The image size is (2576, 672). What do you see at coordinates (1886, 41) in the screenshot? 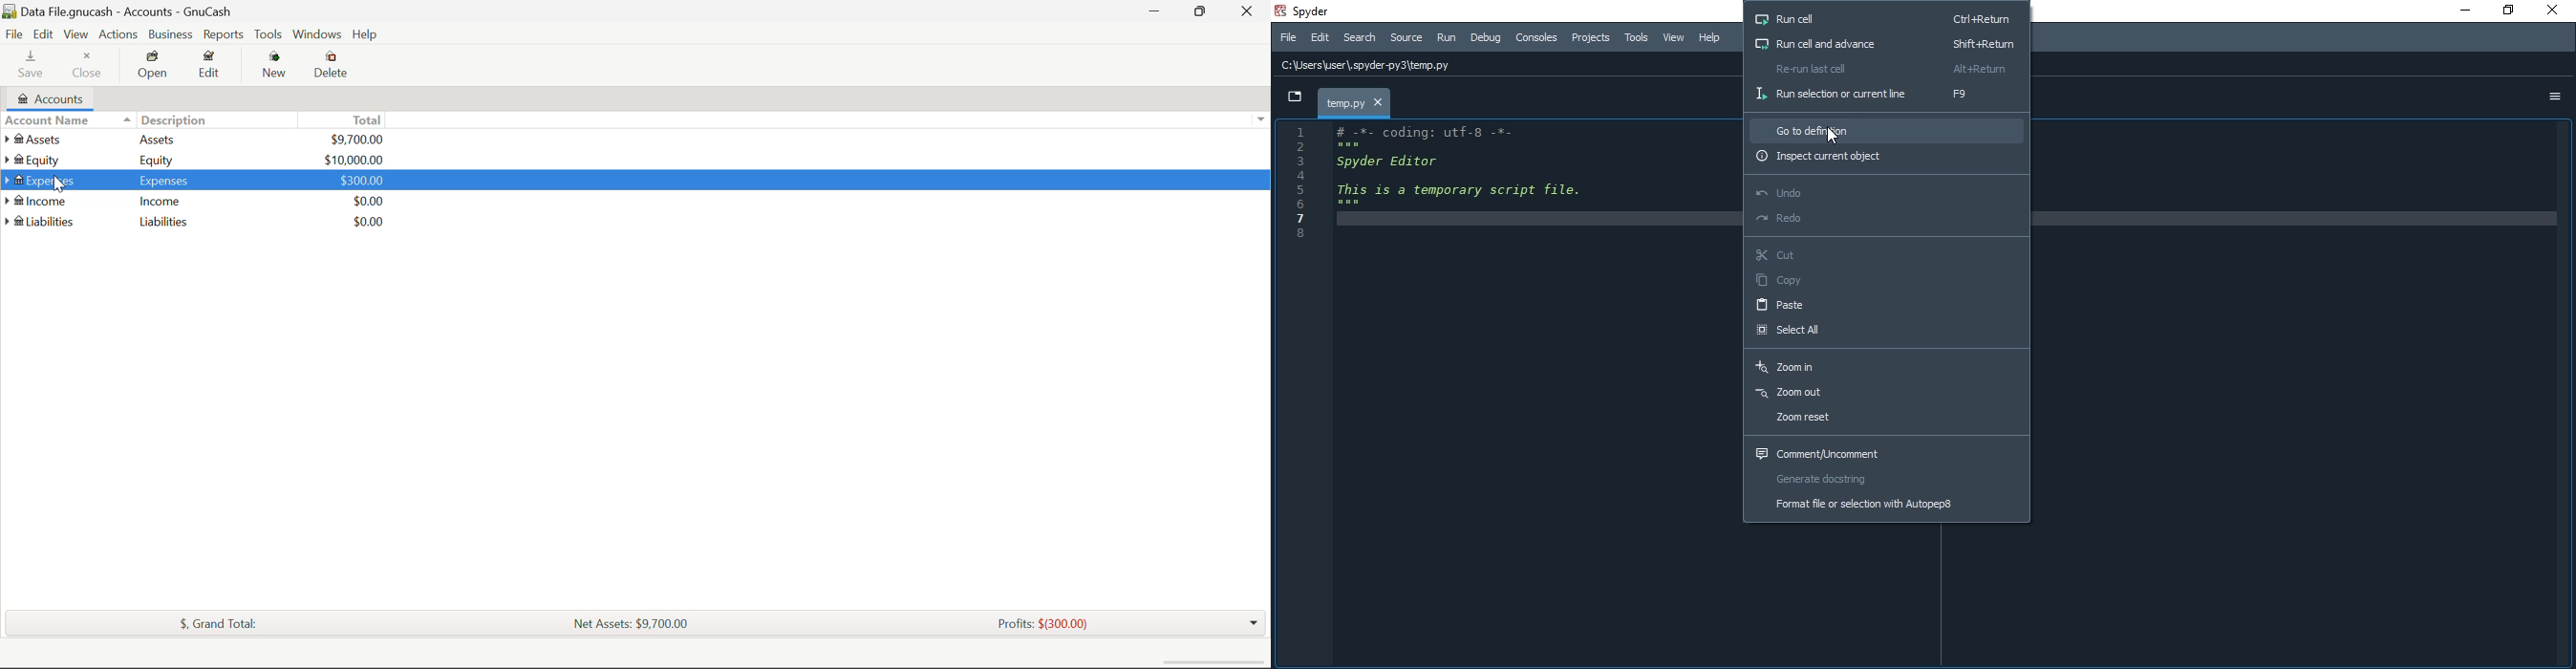
I see `Run cell and advance` at bounding box center [1886, 41].